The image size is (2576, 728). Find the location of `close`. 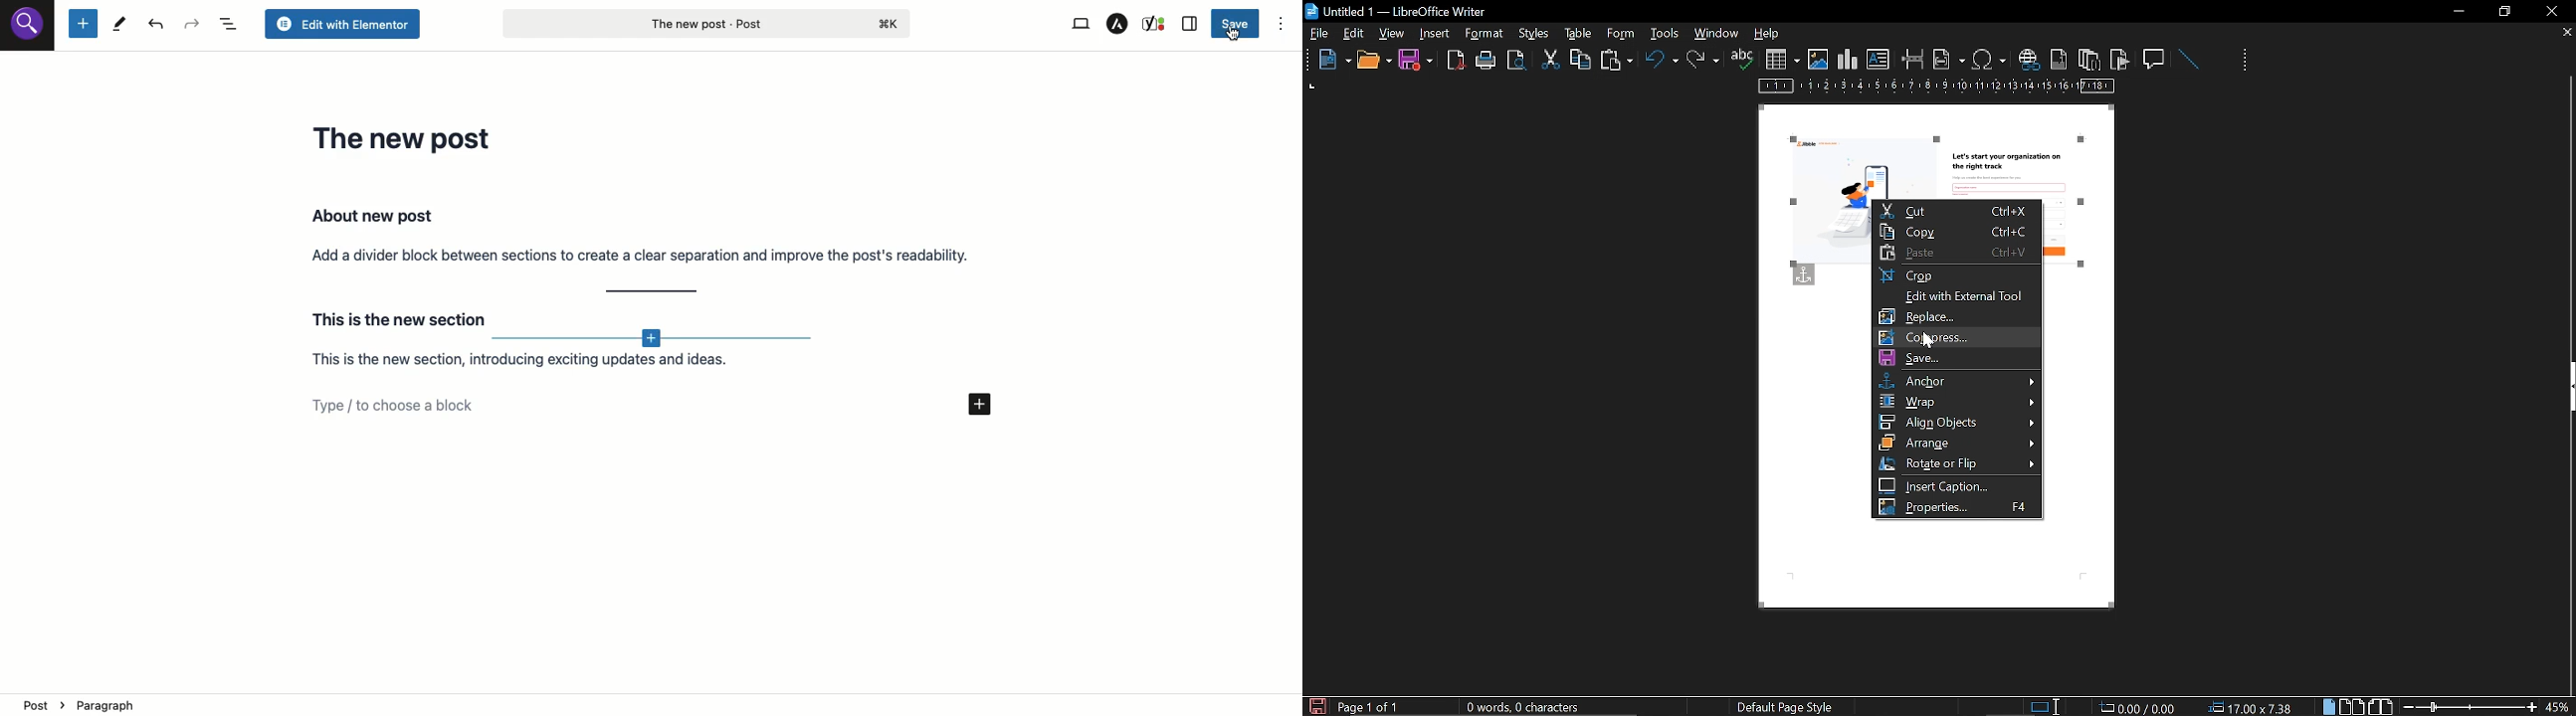

close is located at coordinates (2550, 11).